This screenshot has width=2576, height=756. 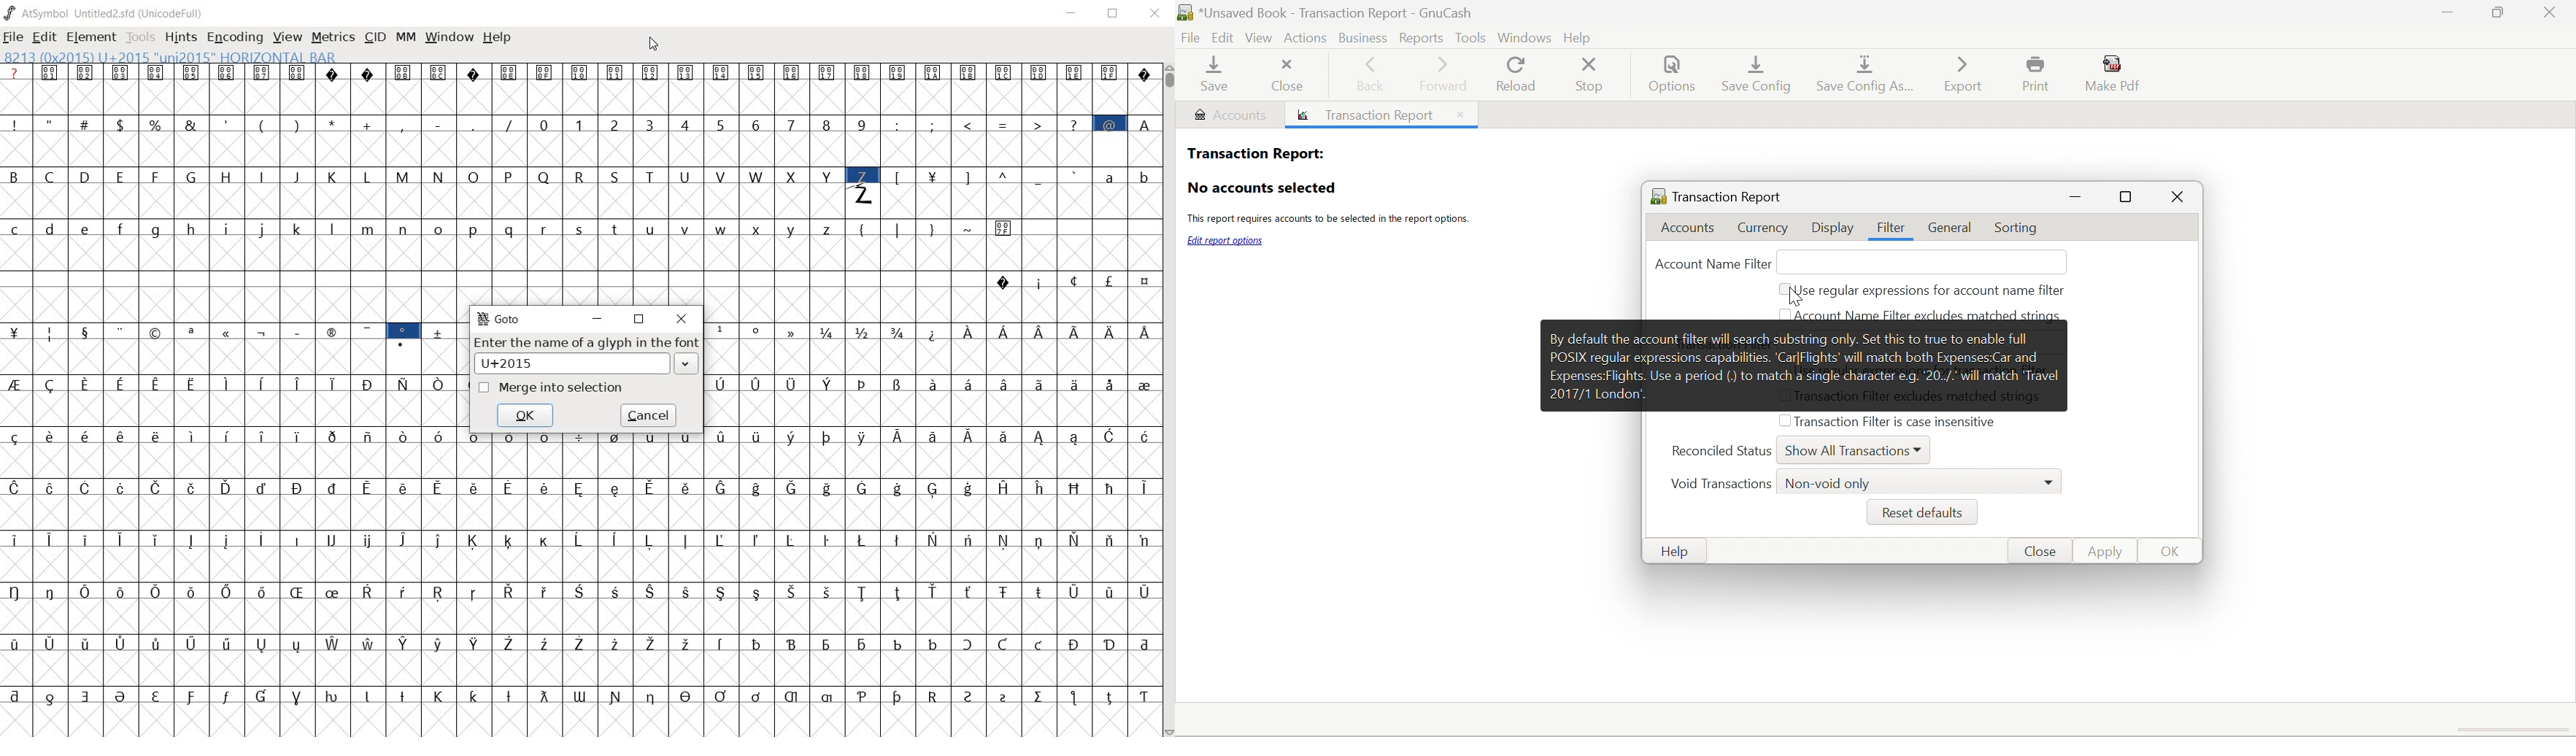 What do you see at coordinates (1711, 264) in the screenshot?
I see `Account Name Filter` at bounding box center [1711, 264].